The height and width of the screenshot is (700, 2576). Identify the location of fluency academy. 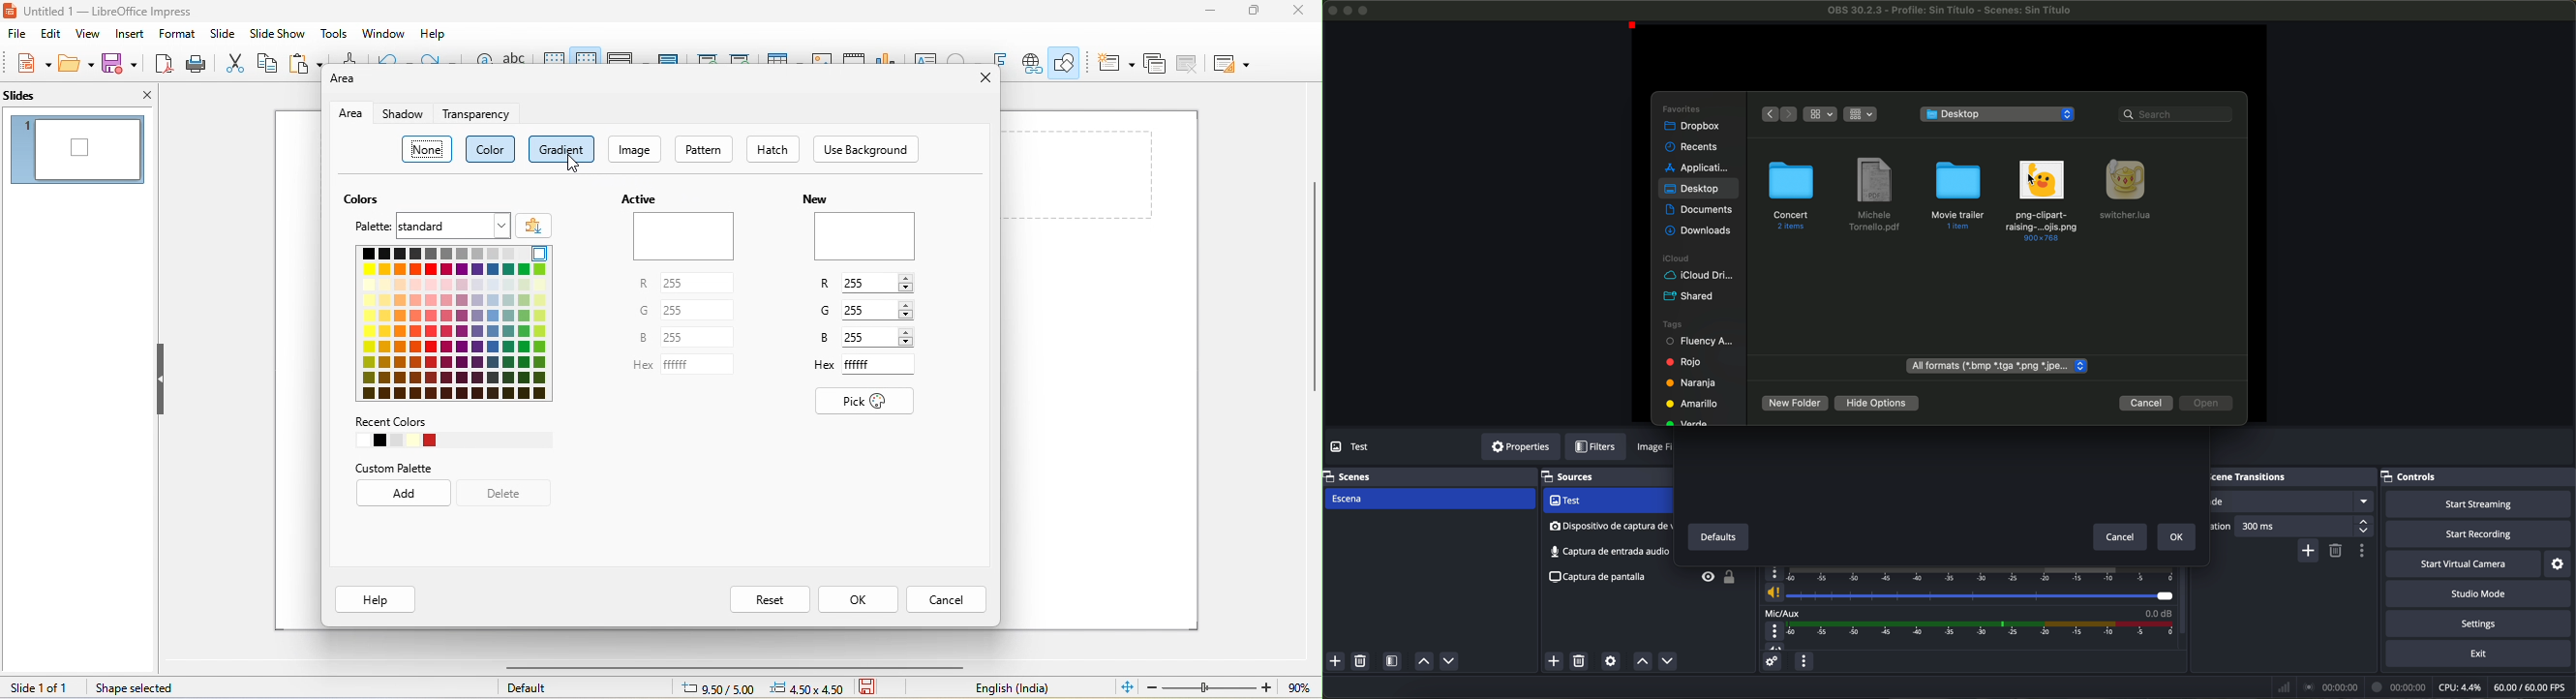
(1701, 342).